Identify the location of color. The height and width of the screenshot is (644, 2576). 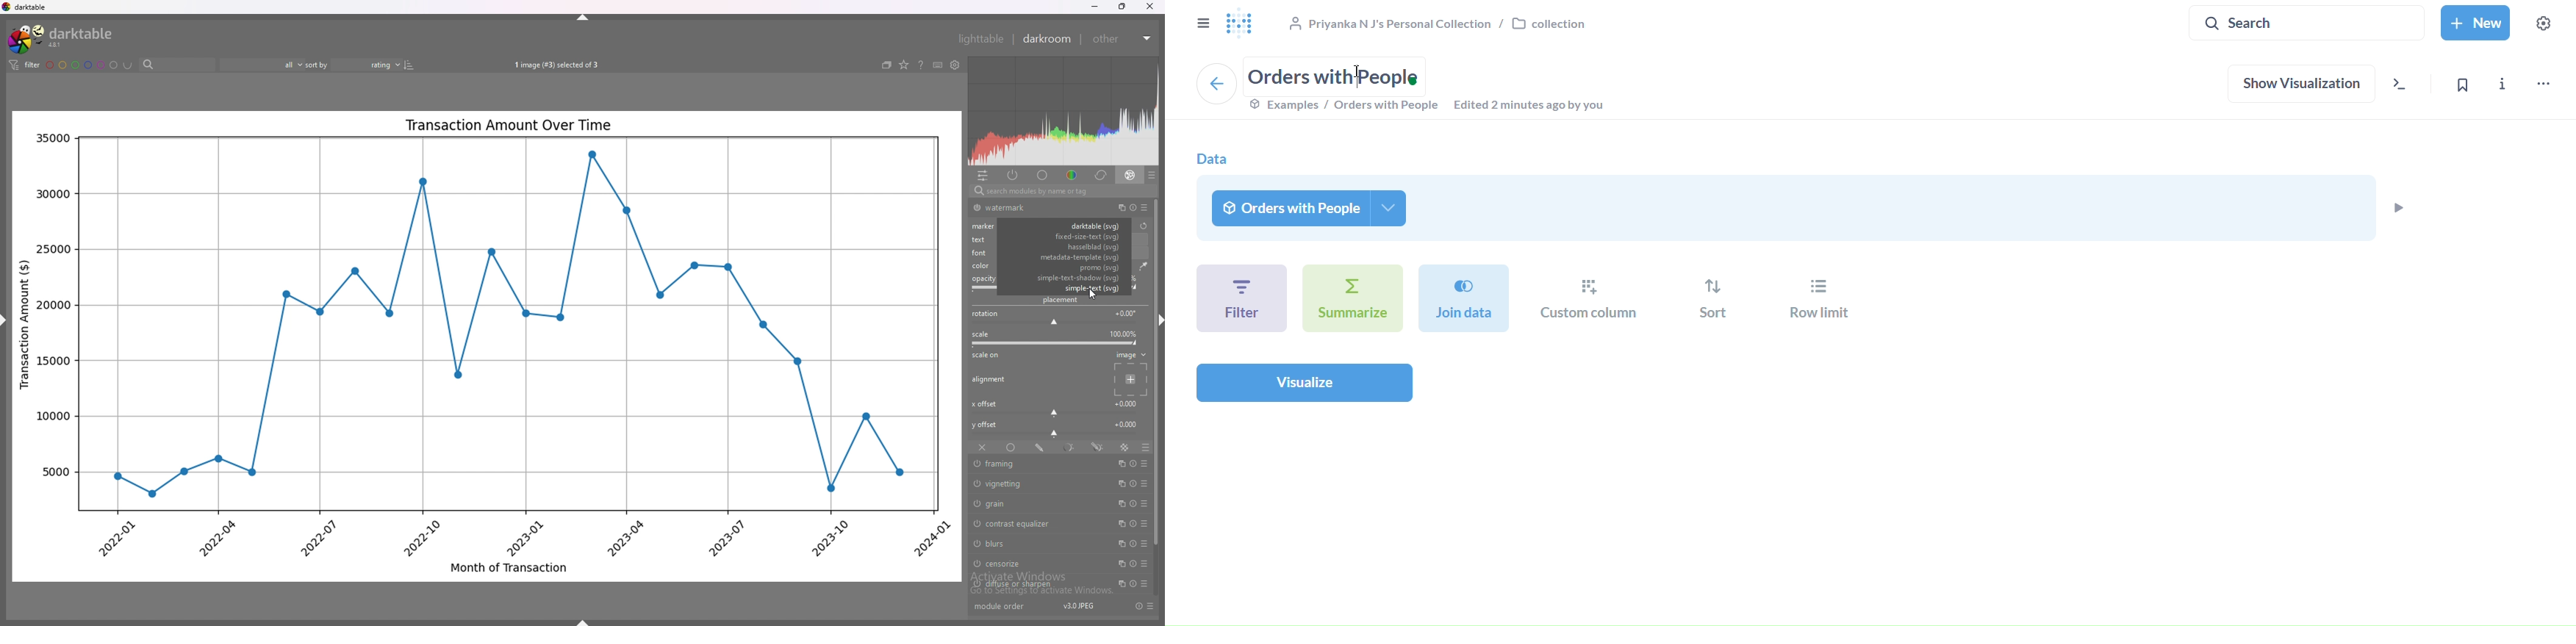
(1070, 175).